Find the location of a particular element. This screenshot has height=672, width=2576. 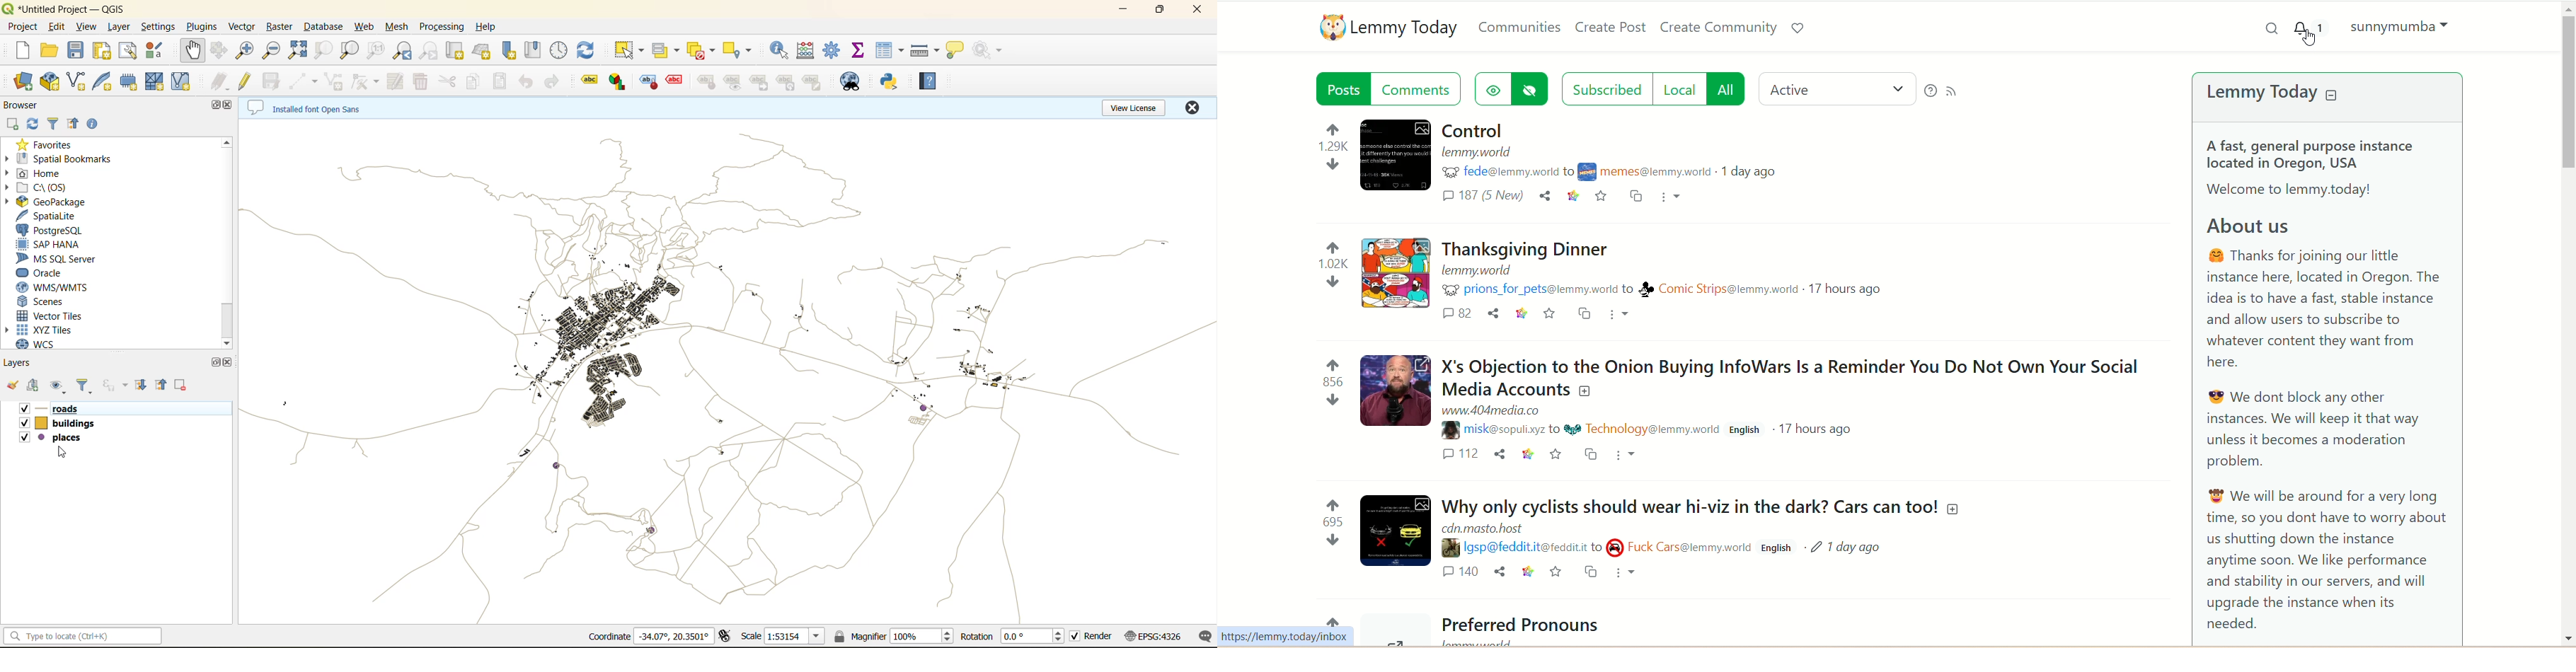

help is located at coordinates (489, 27).